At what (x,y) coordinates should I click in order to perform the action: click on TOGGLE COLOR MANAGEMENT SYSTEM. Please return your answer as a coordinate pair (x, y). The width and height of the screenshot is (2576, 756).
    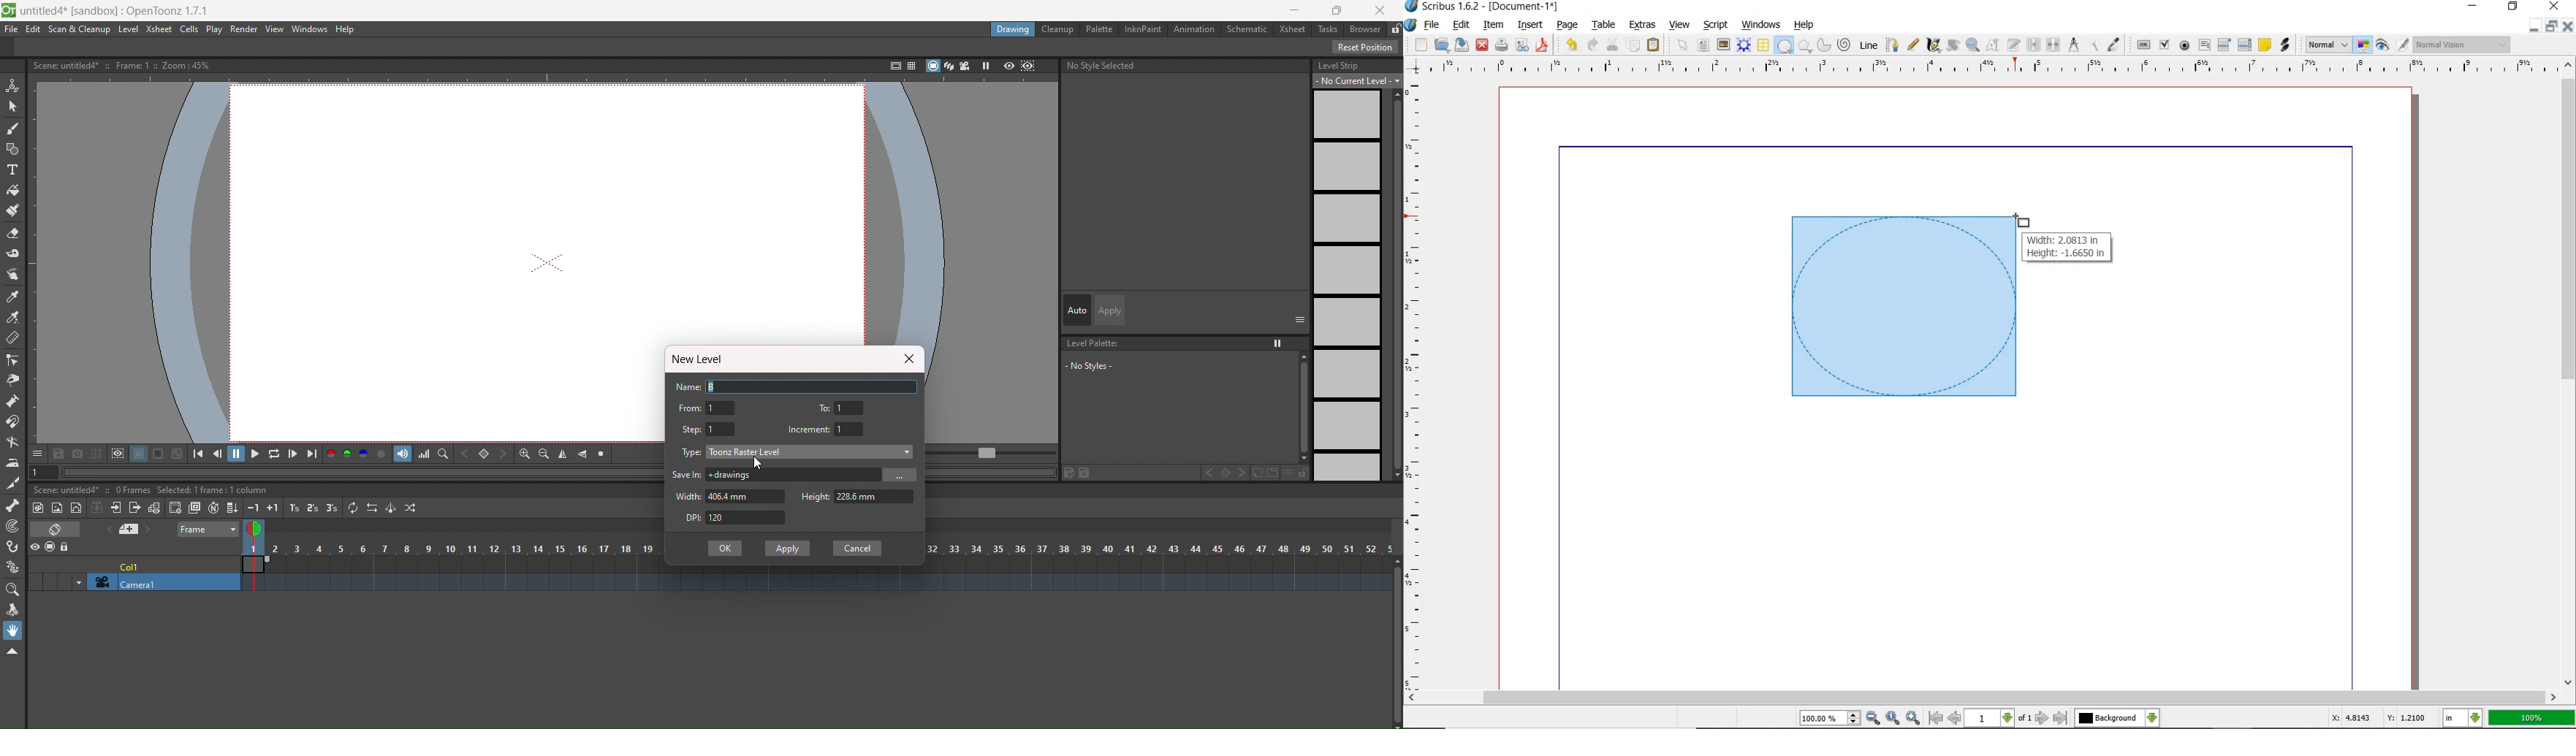
    Looking at the image, I should click on (2364, 45).